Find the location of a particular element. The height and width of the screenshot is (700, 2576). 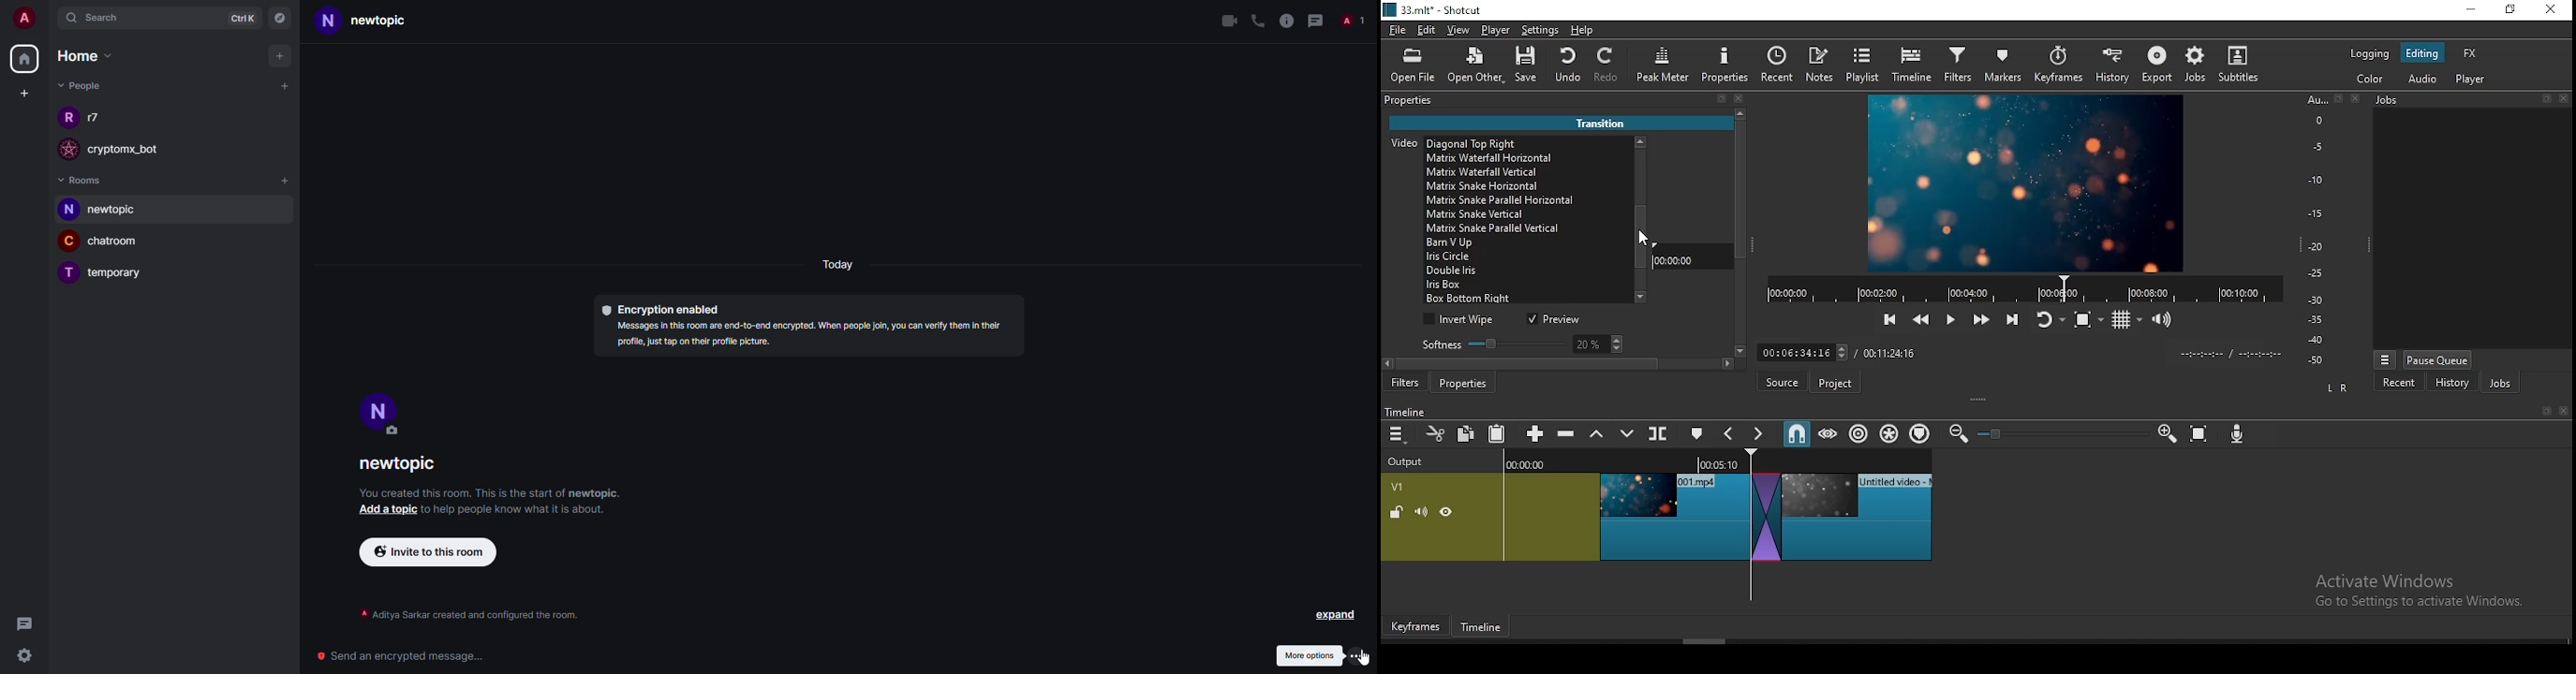

transition option is located at coordinates (1529, 271).